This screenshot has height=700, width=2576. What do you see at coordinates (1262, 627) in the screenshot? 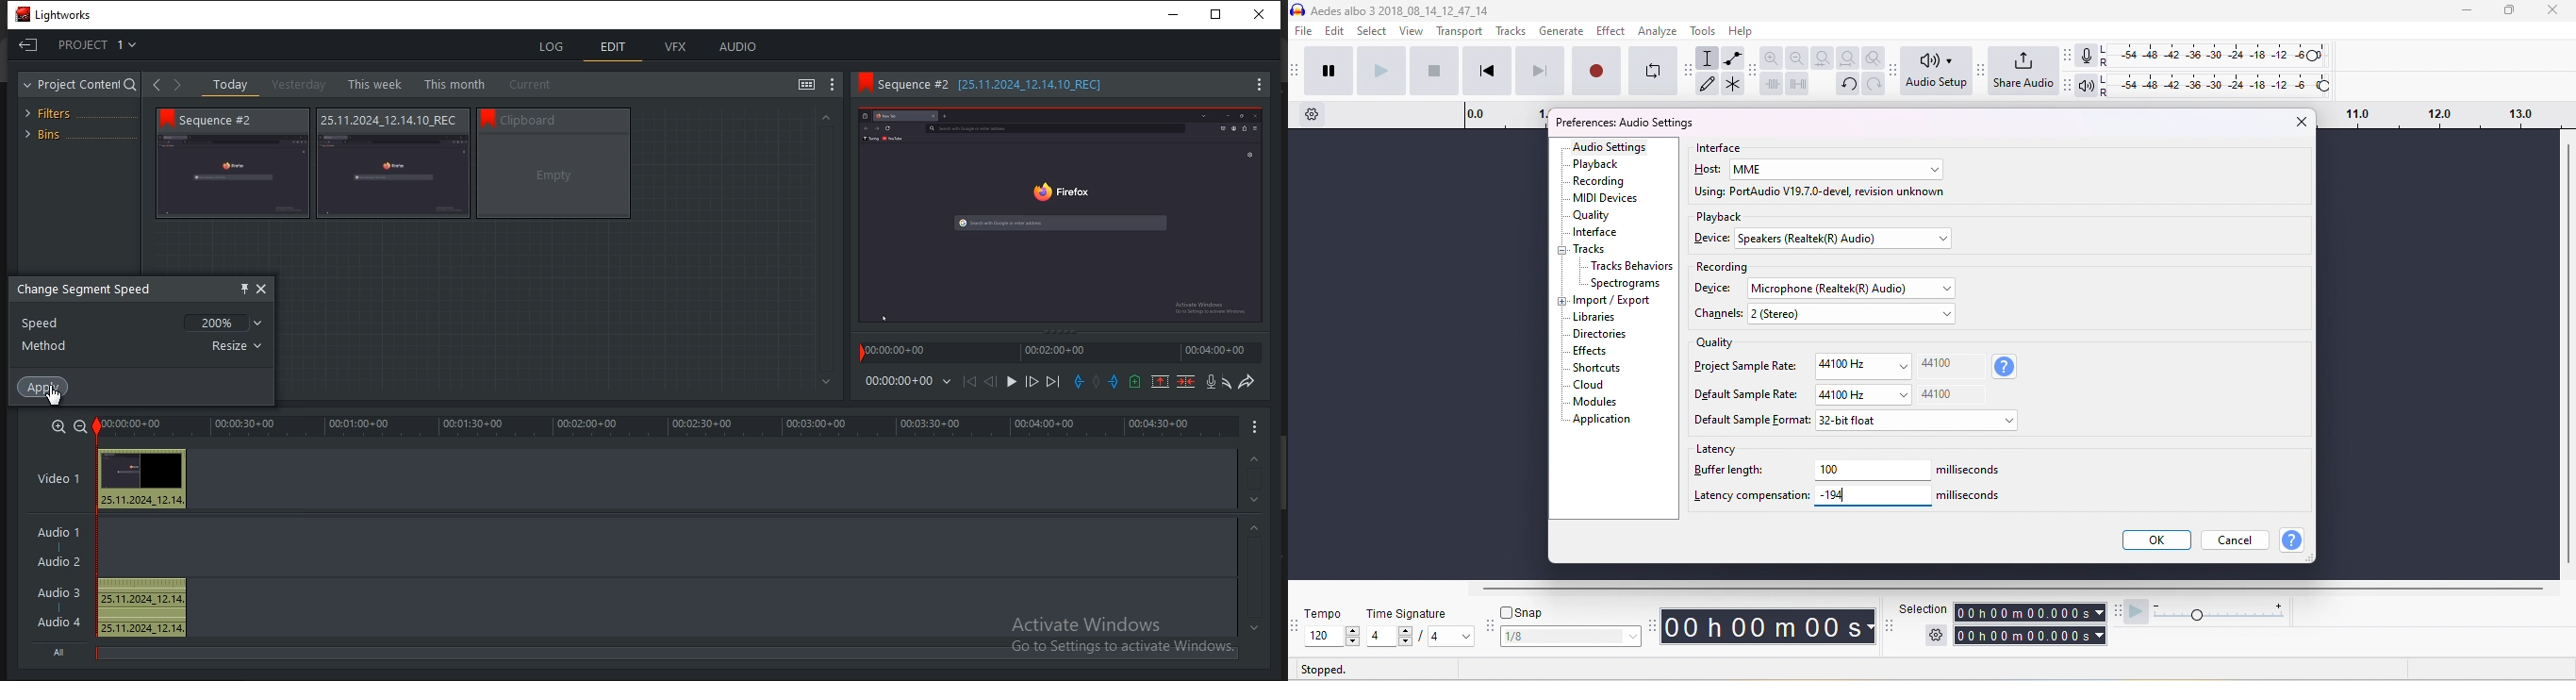
I see `timeline navigation up arrow` at bounding box center [1262, 627].